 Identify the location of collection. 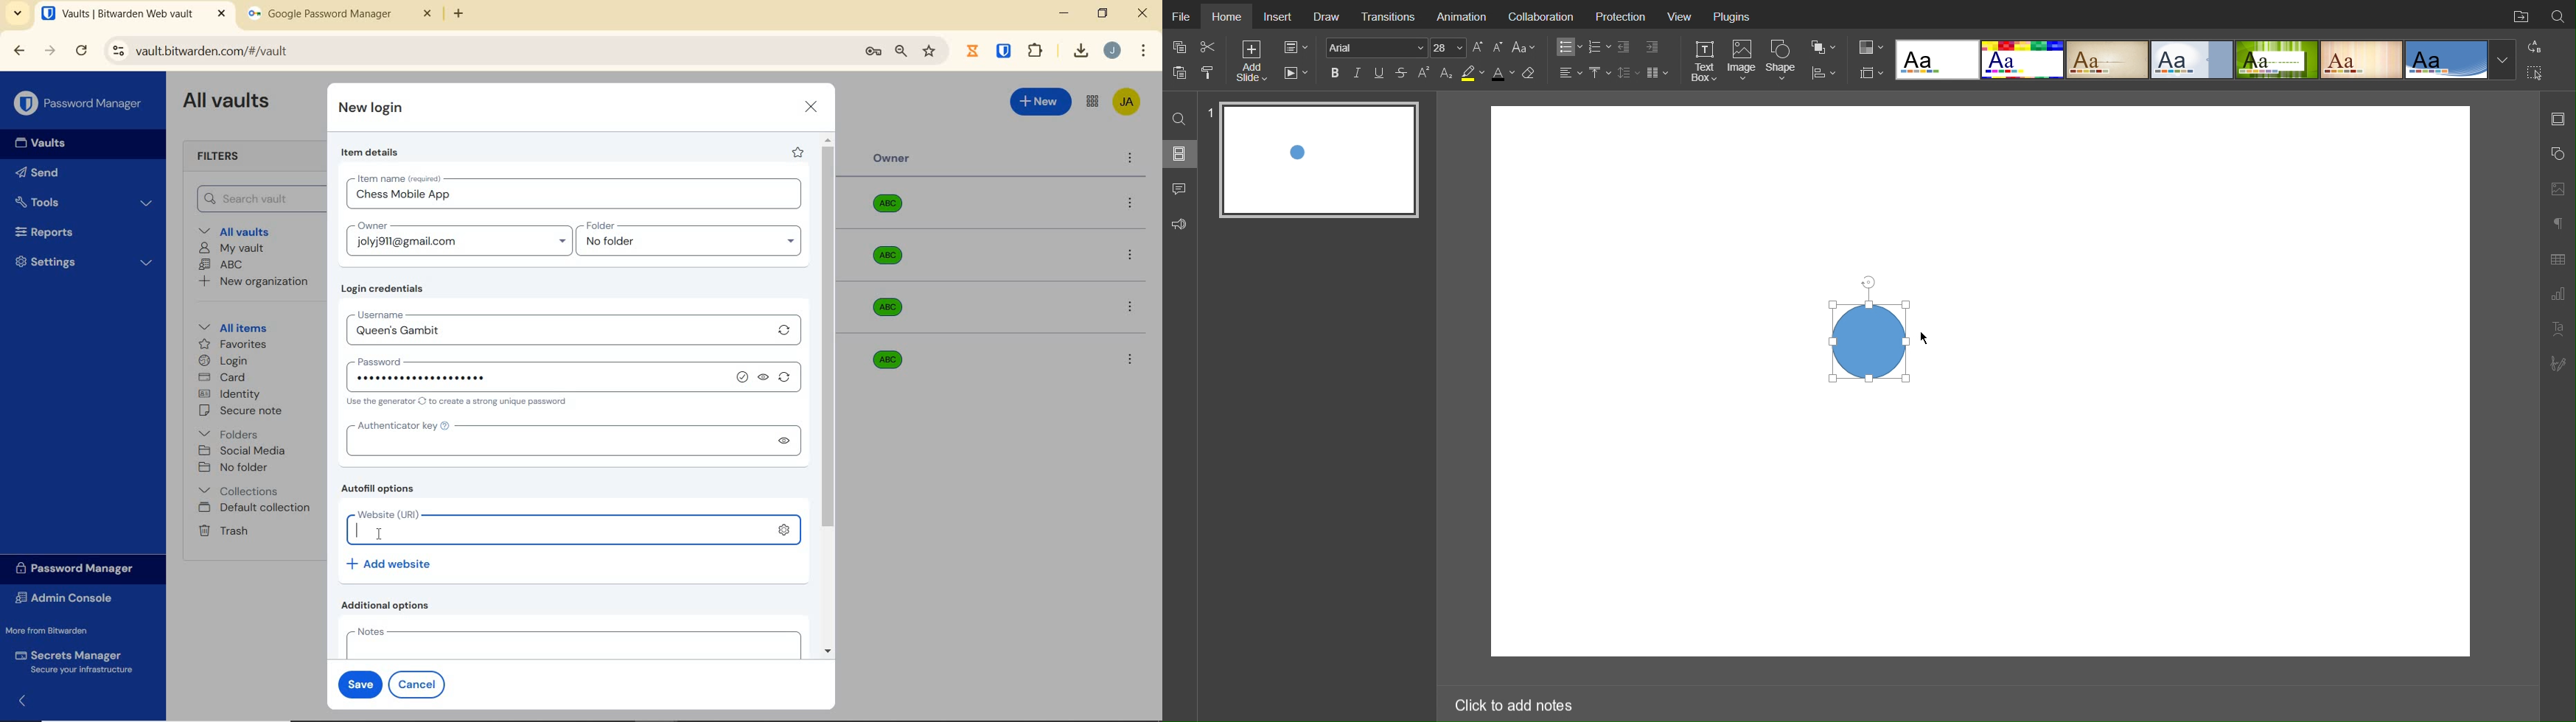
(239, 491).